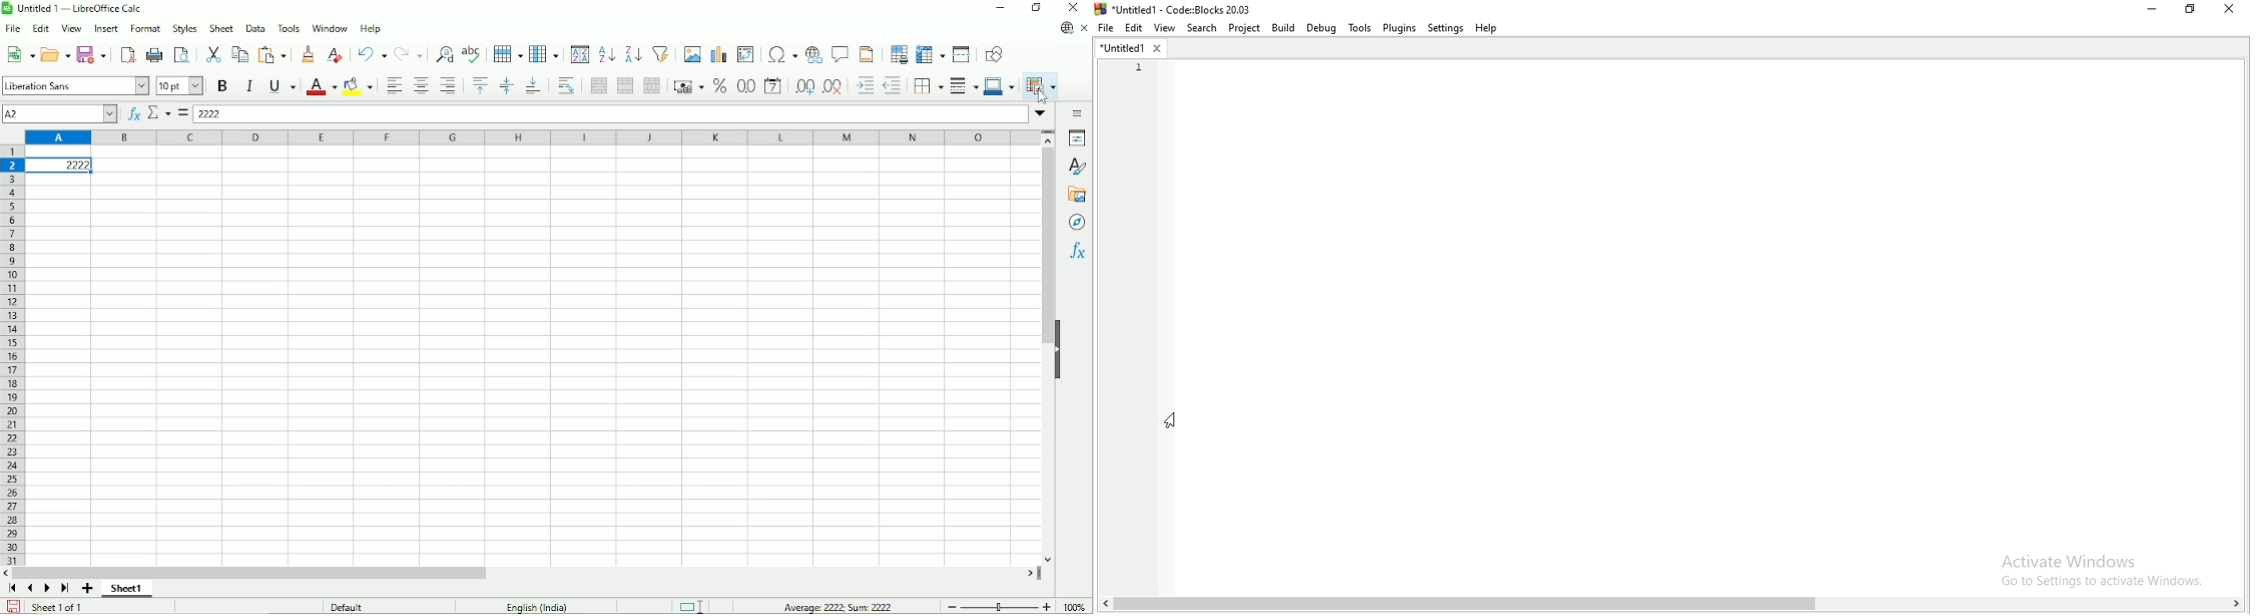 Image resolution: width=2268 pixels, height=616 pixels. Describe the element at coordinates (1246, 28) in the screenshot. I see `Project ` at that location.